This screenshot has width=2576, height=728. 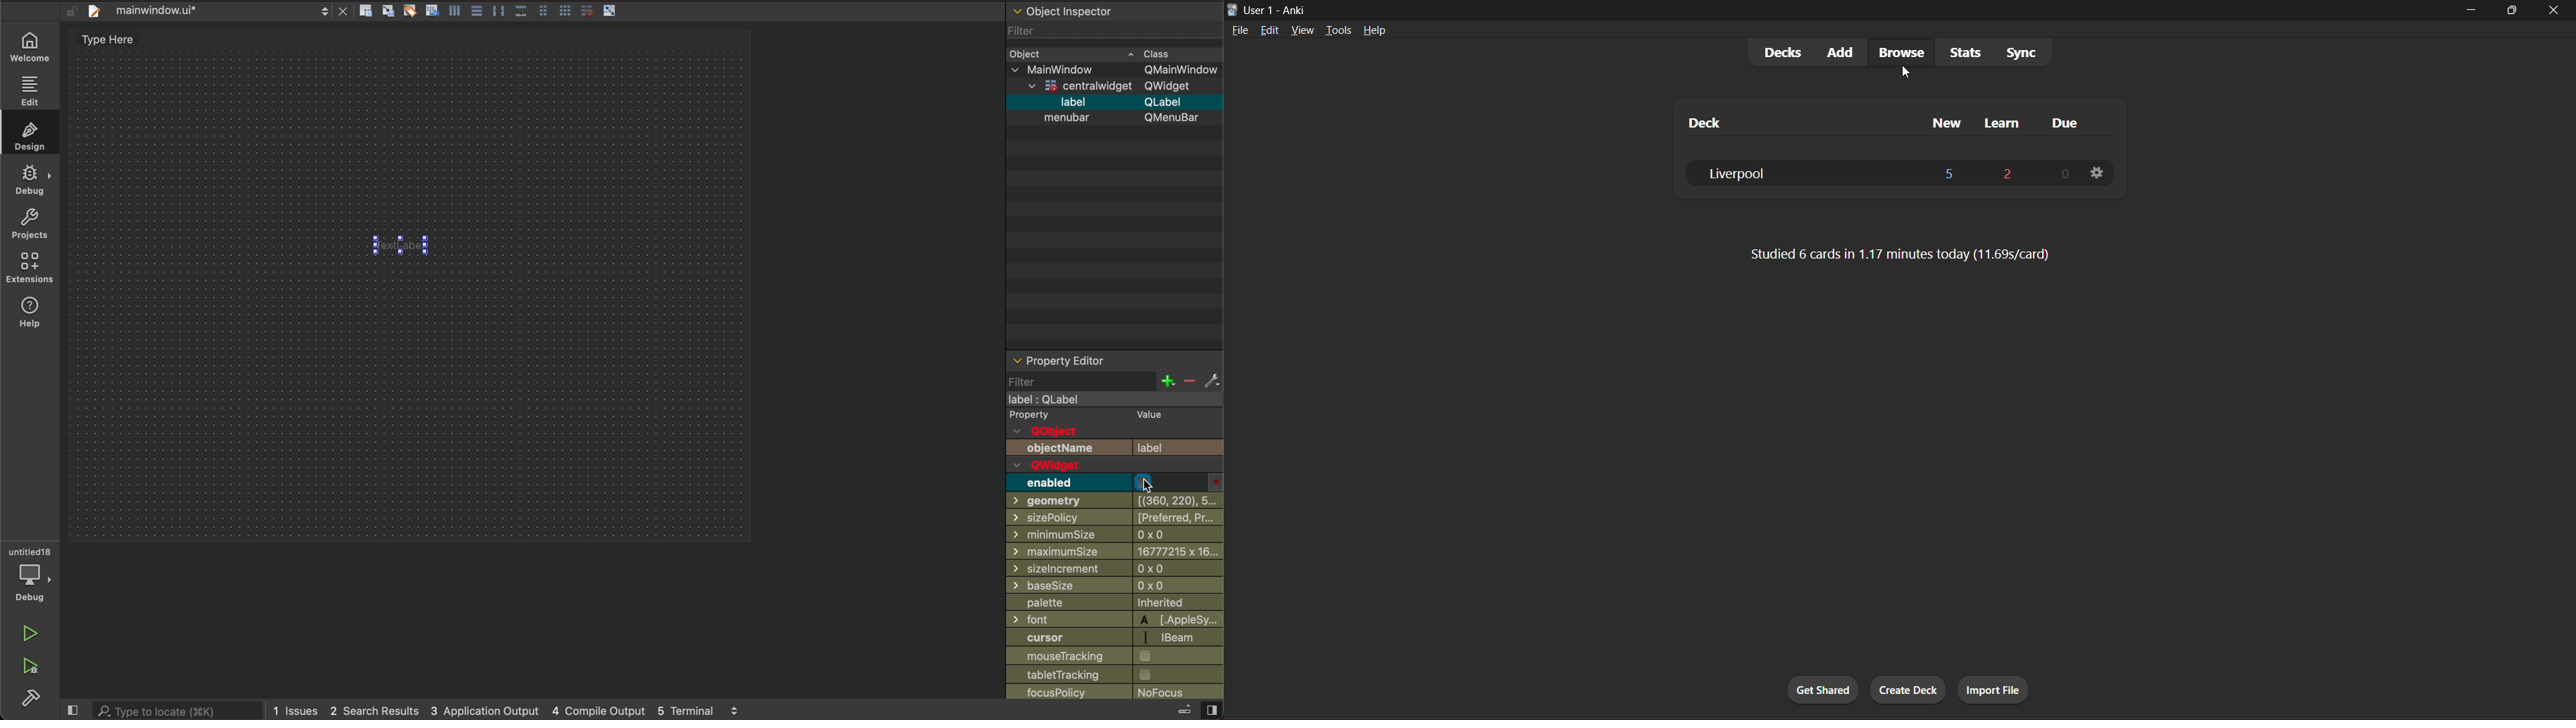 I want to click on deck column, so click(x=1793, y=123).